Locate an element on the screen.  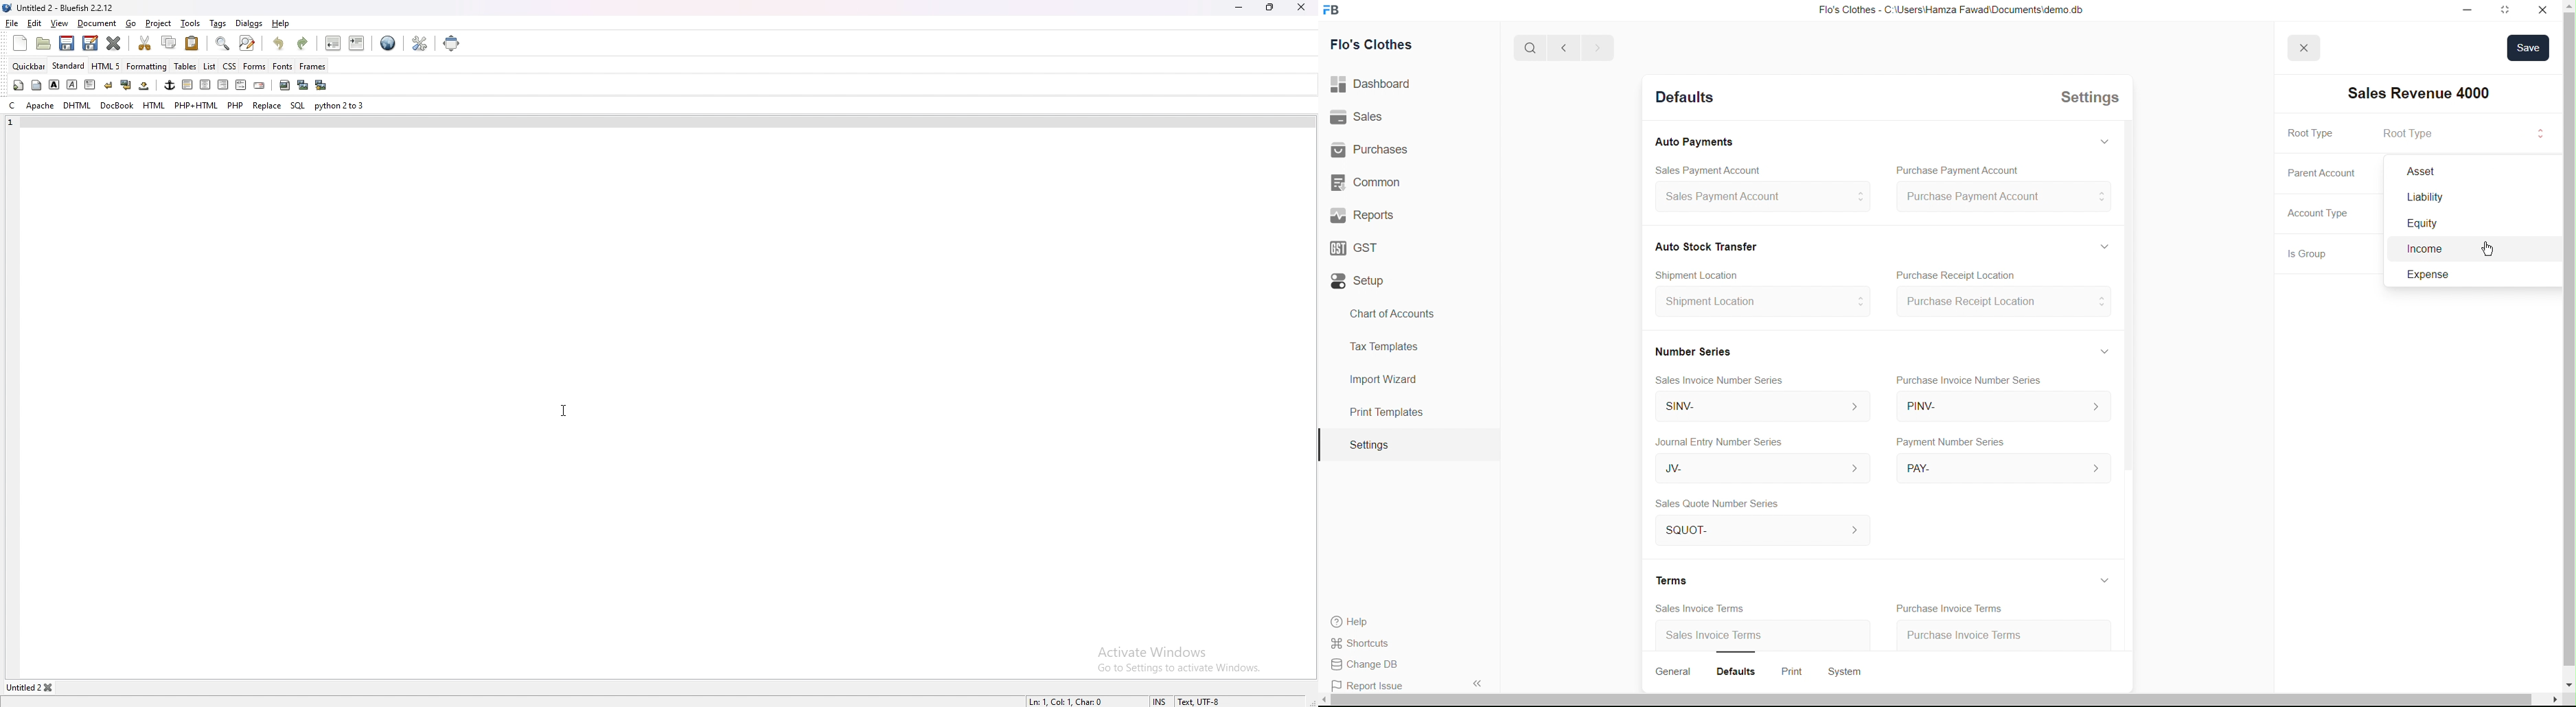
Common is located at coordinates (1369, 181).